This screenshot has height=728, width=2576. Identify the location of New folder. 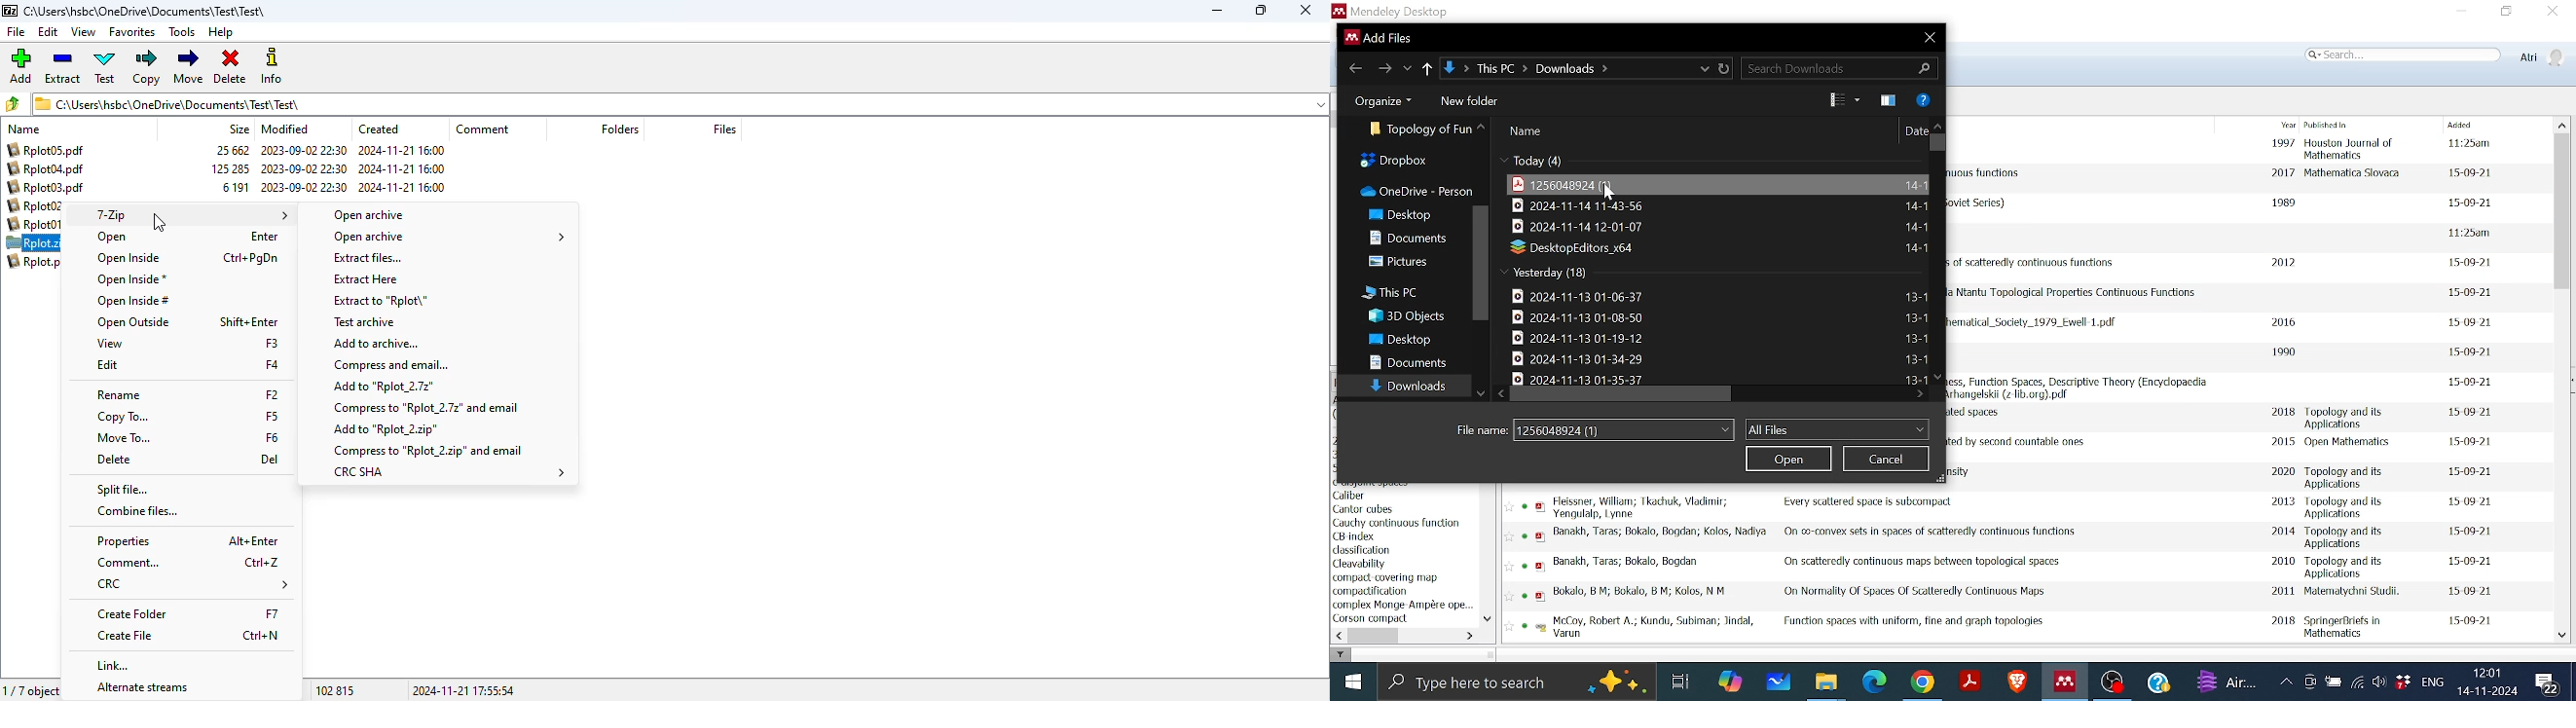
(1470, 100).